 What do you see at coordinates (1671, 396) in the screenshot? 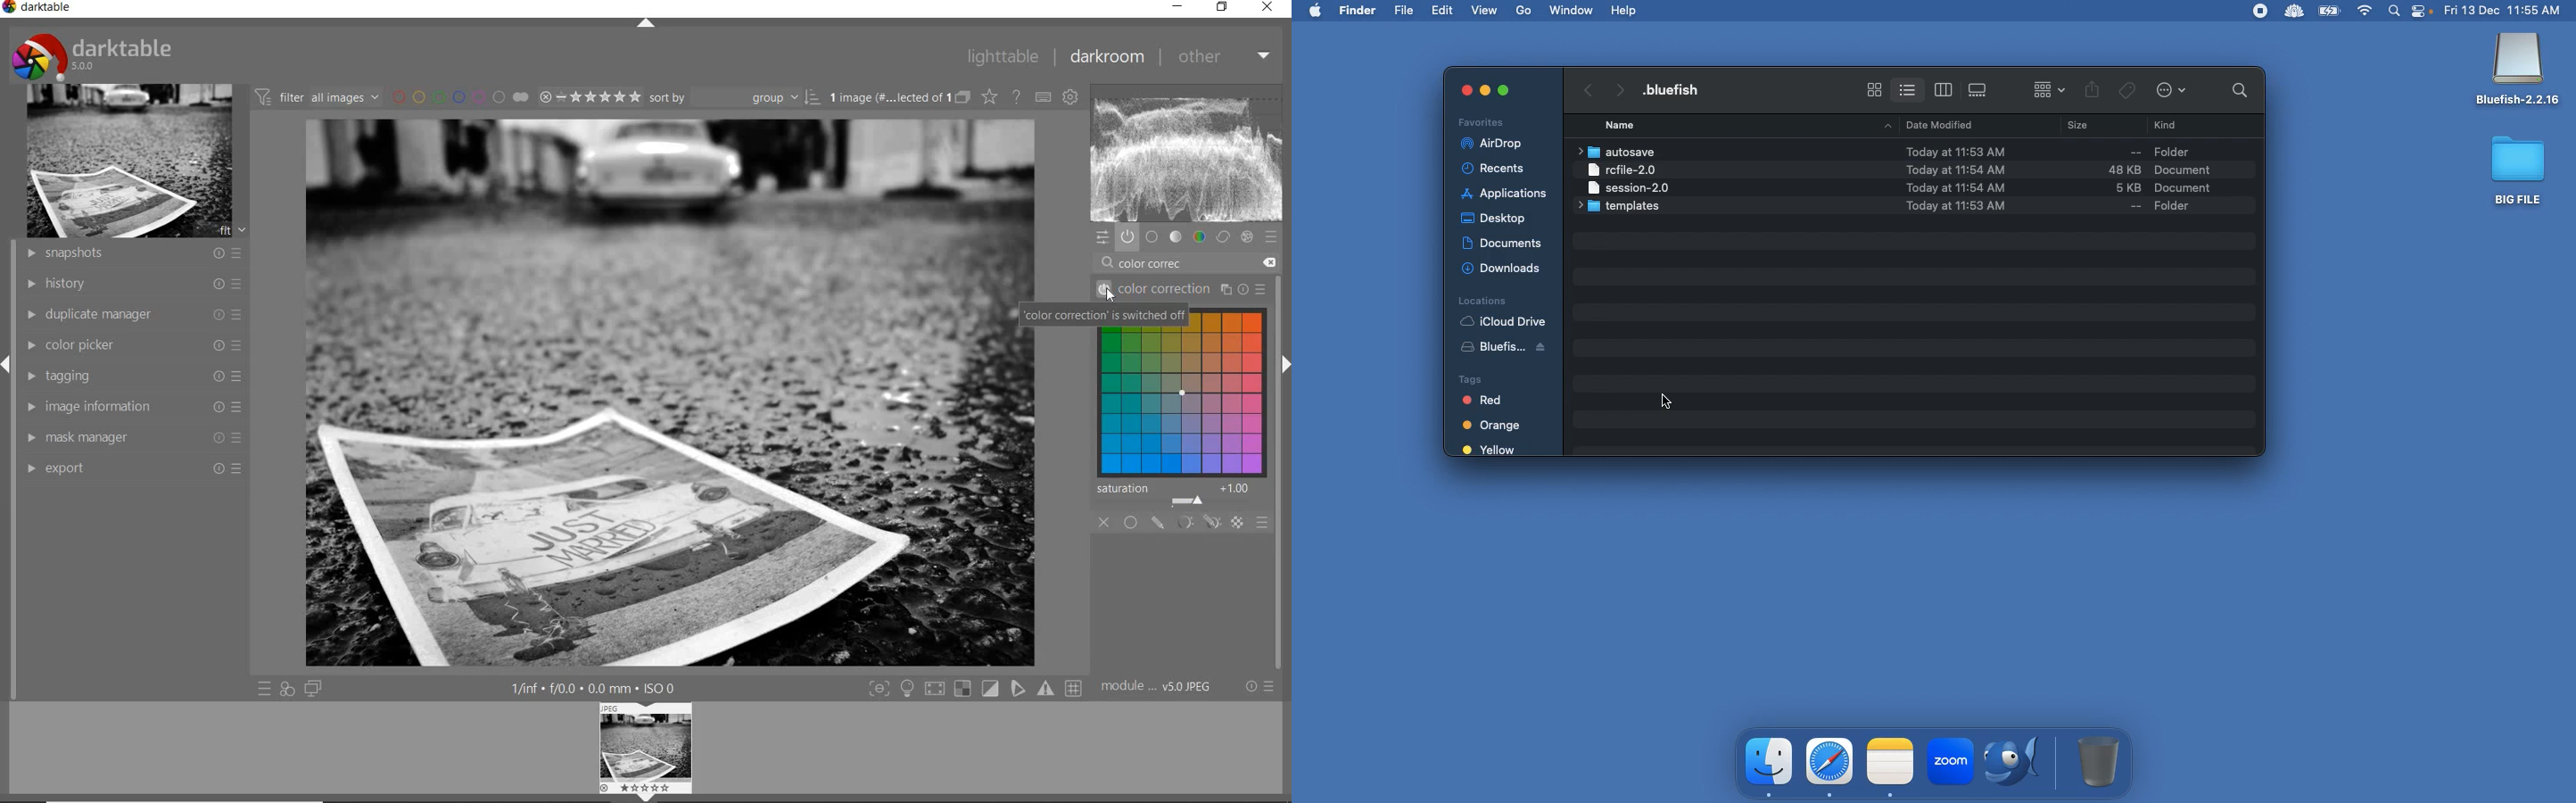
I see `Select all` at bounding box center [1671, 396].